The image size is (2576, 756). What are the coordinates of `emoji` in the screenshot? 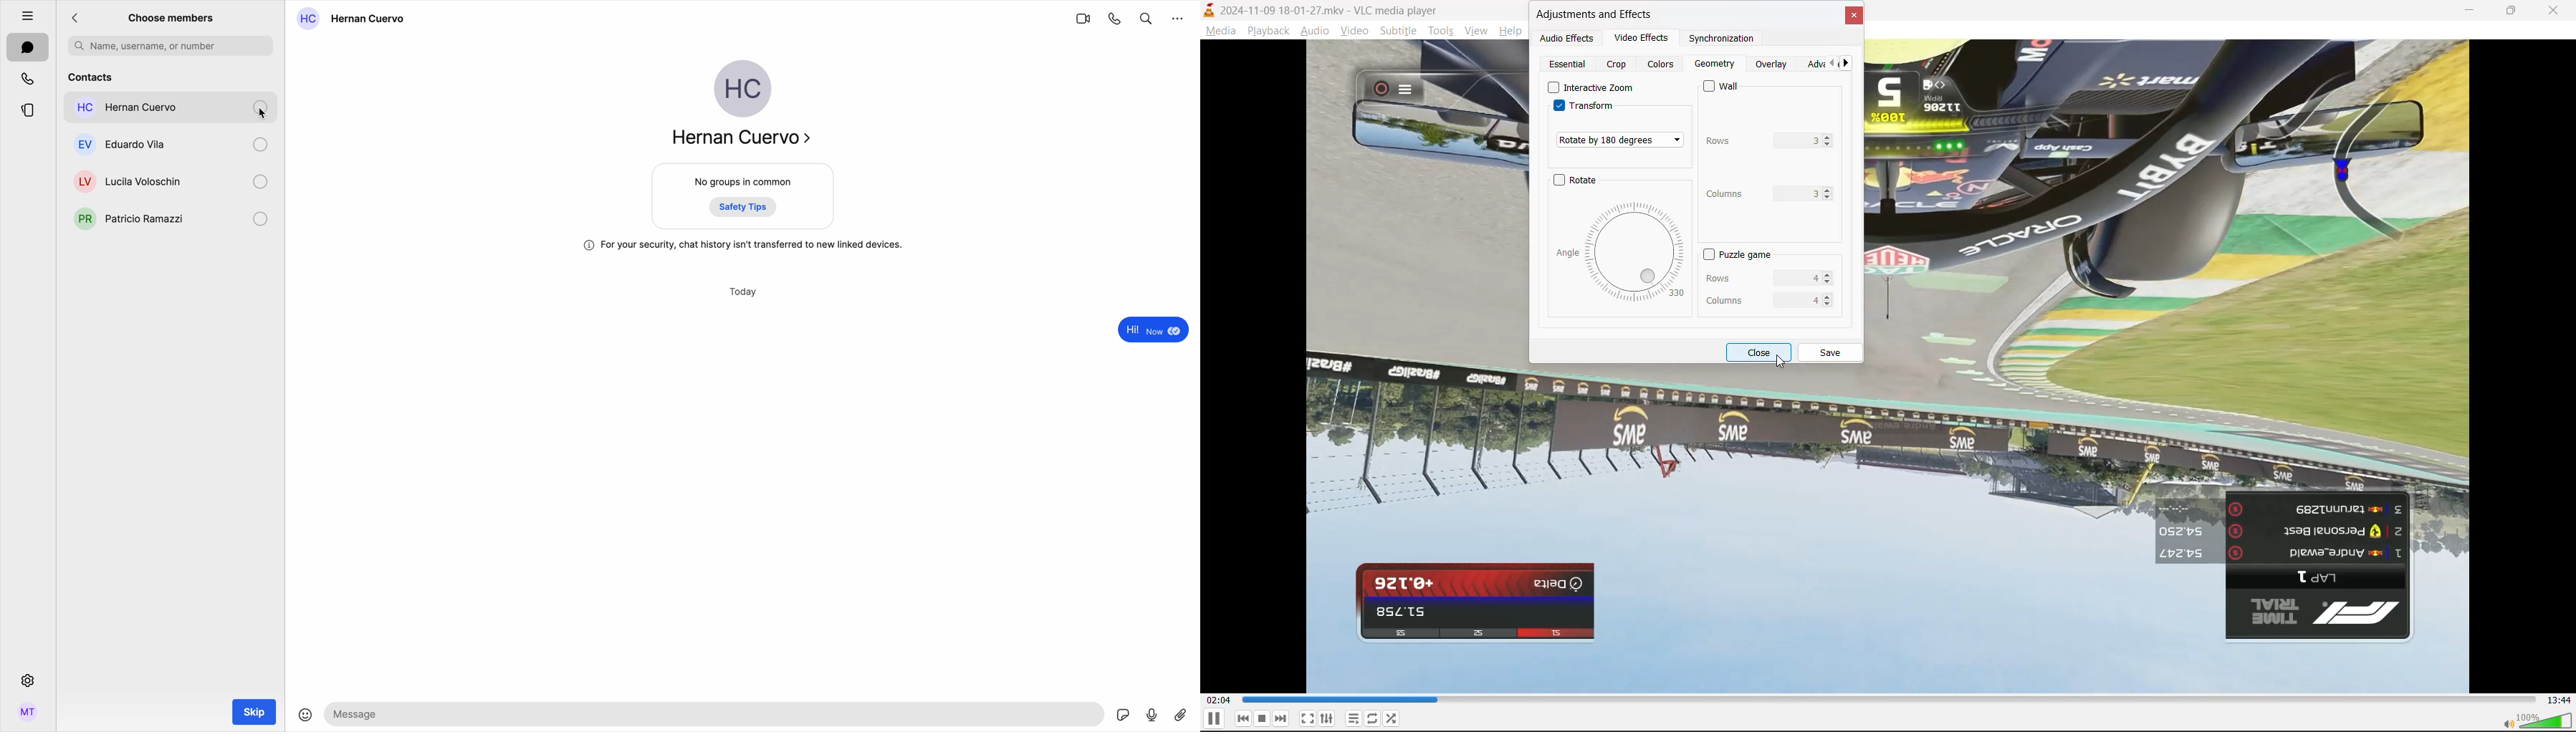 It's located at (305, 716).